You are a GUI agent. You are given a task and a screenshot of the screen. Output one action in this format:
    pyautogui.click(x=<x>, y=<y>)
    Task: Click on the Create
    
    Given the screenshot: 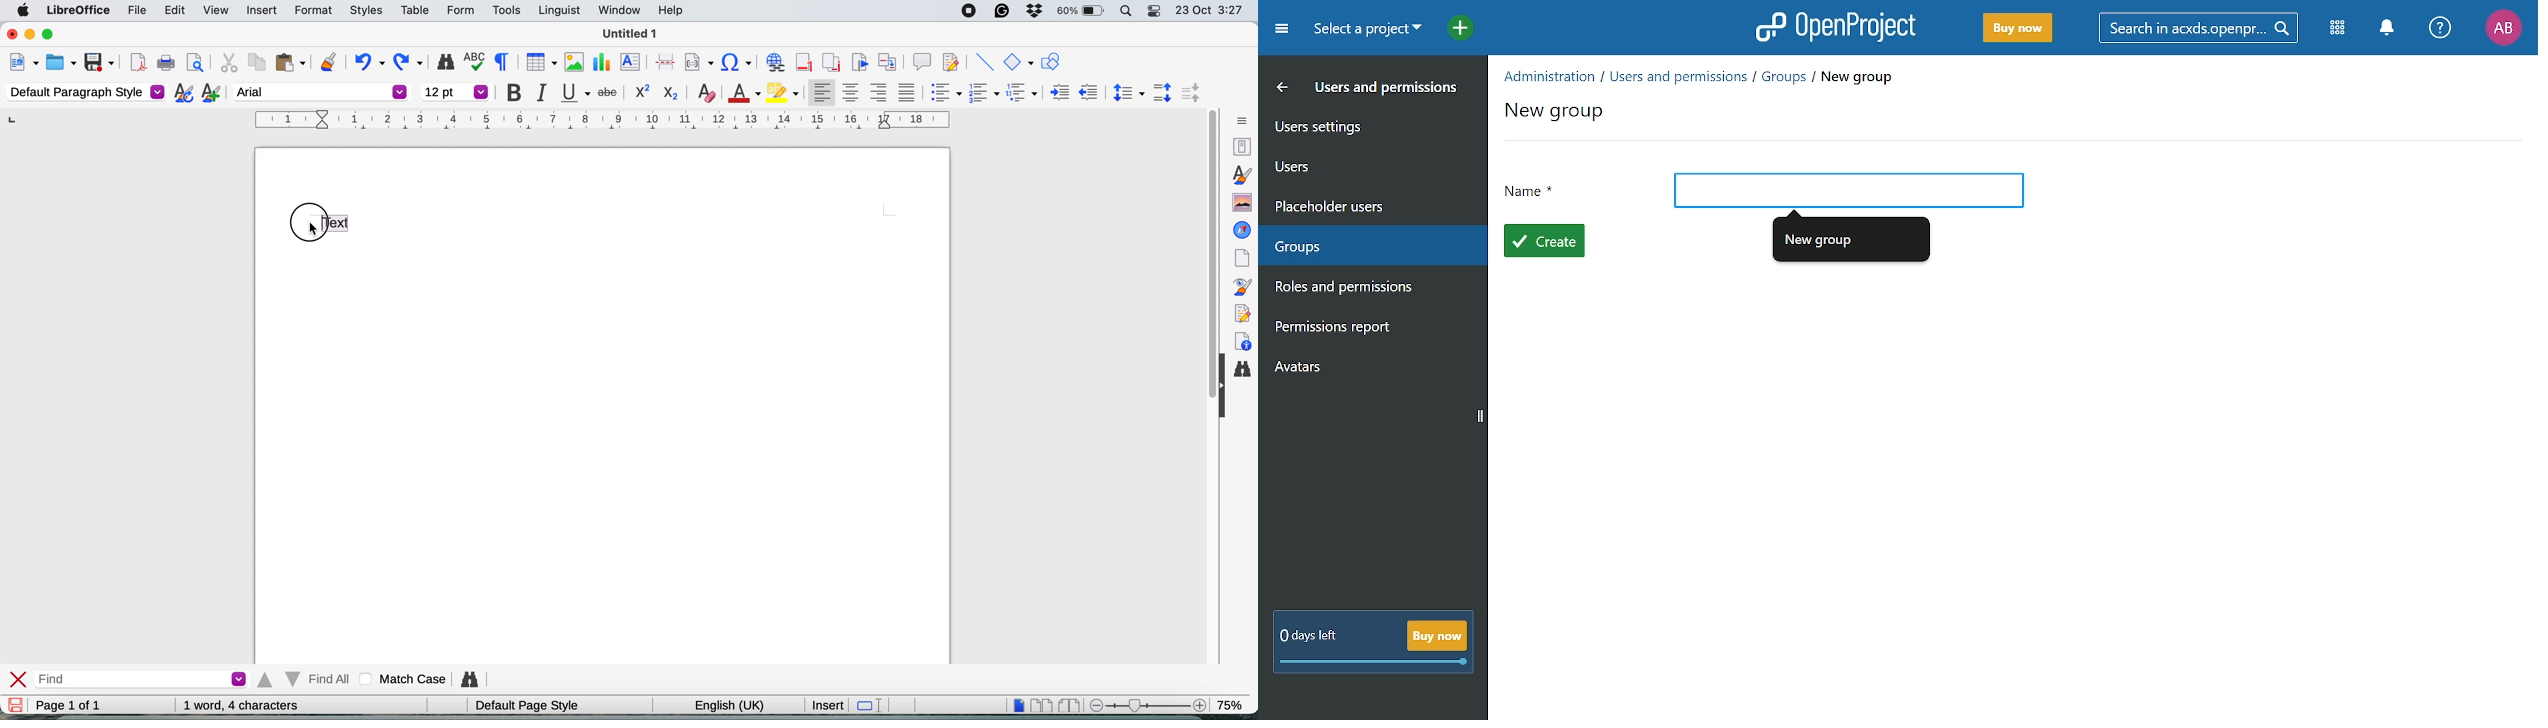 What is the action you would take?
    pyautogui.click(x=1544, y=240)
    